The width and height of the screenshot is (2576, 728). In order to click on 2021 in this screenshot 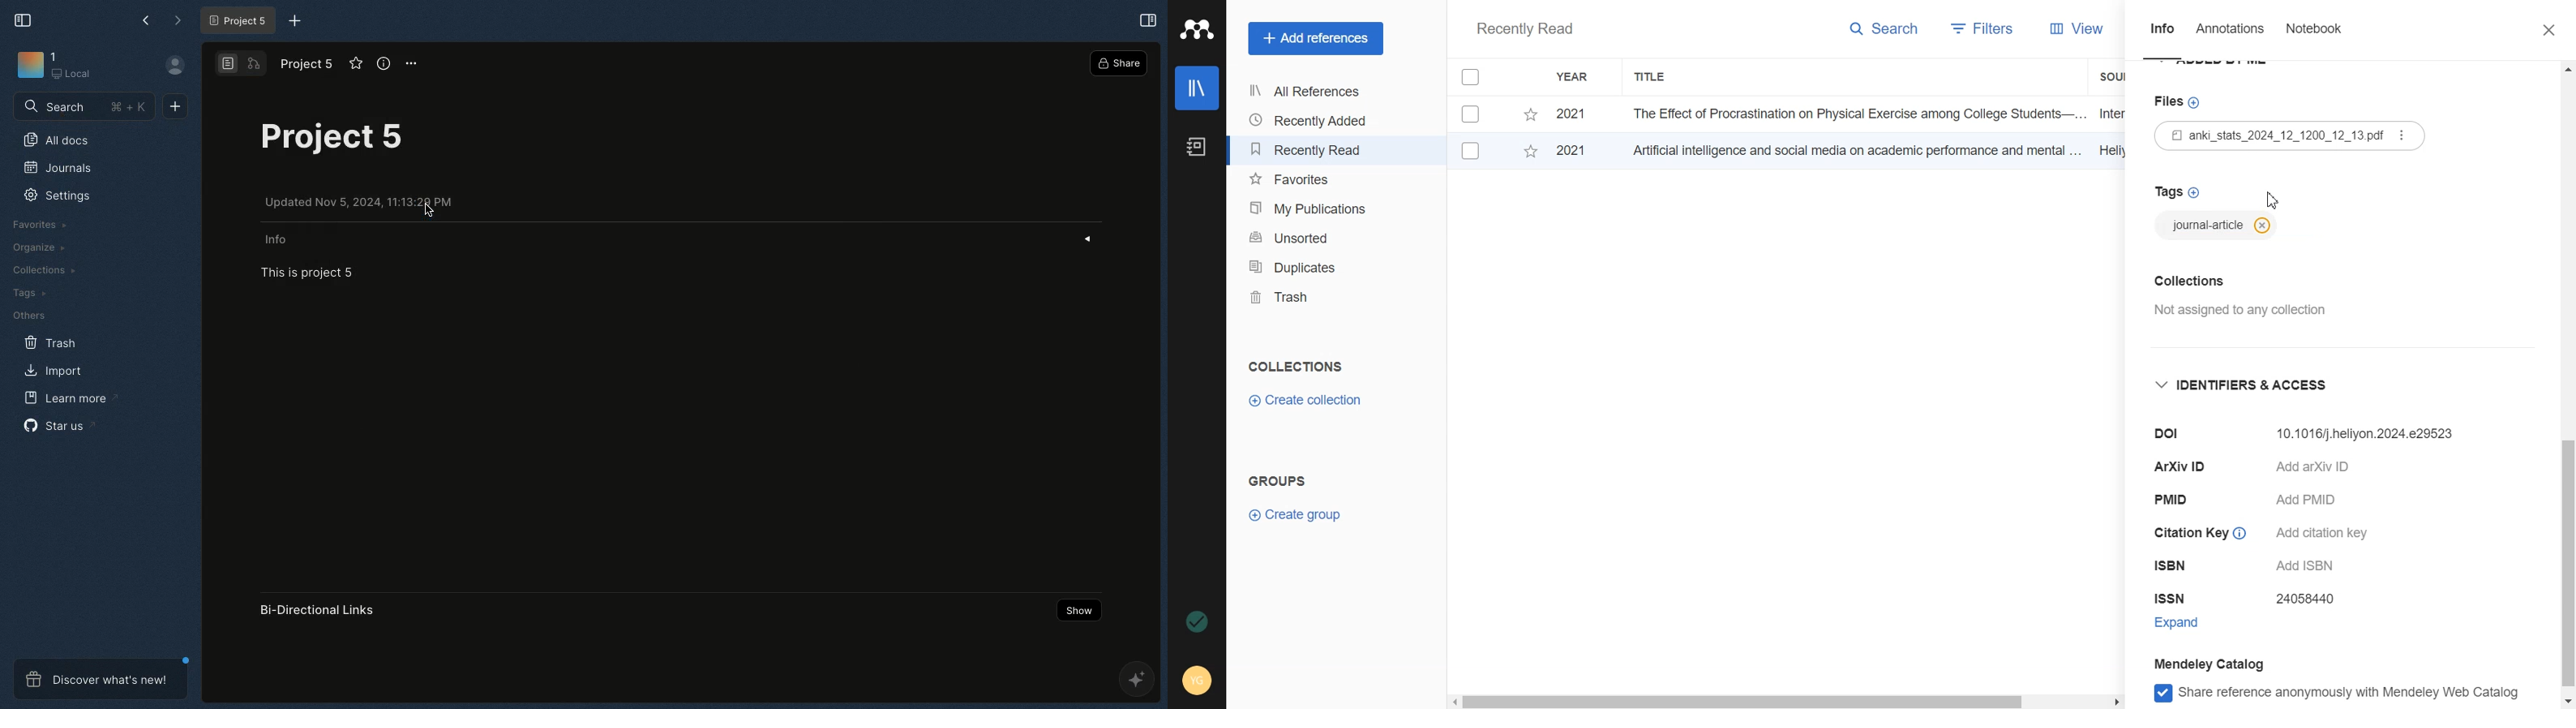, I will do `click(1575, 114)`.